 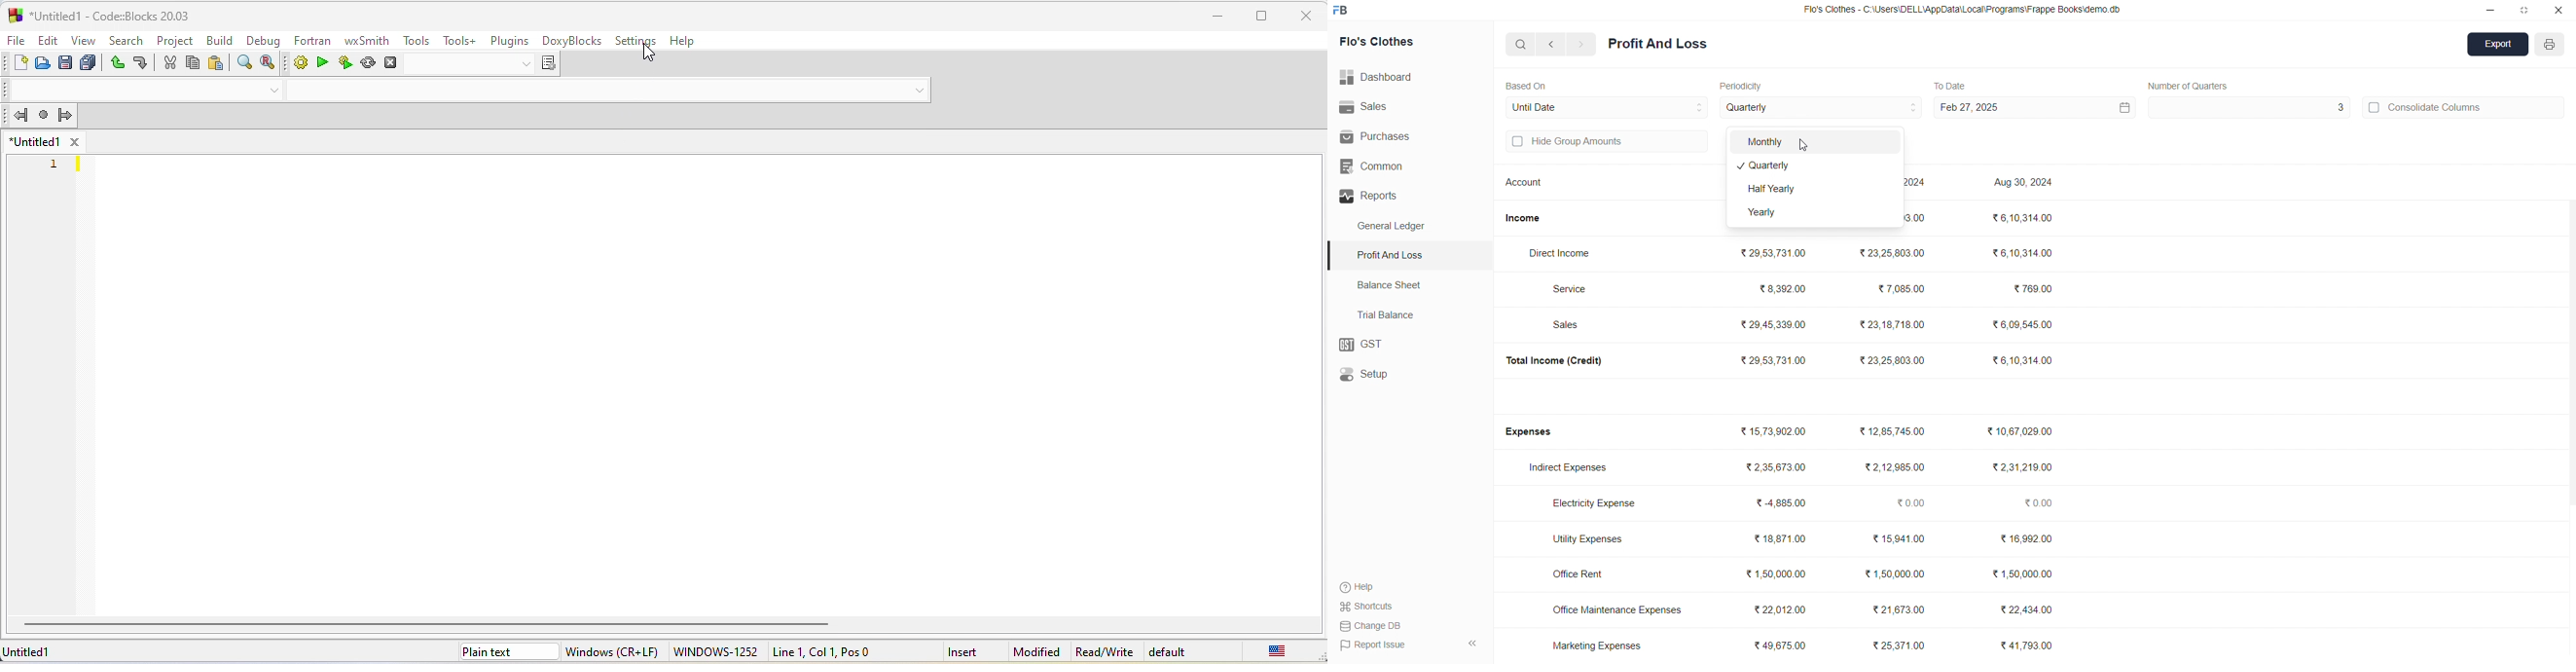 What do you see at coordinates (1390, 314) in the screenshot?
I see `Trial Balance` at bounding box center [1390, 314].